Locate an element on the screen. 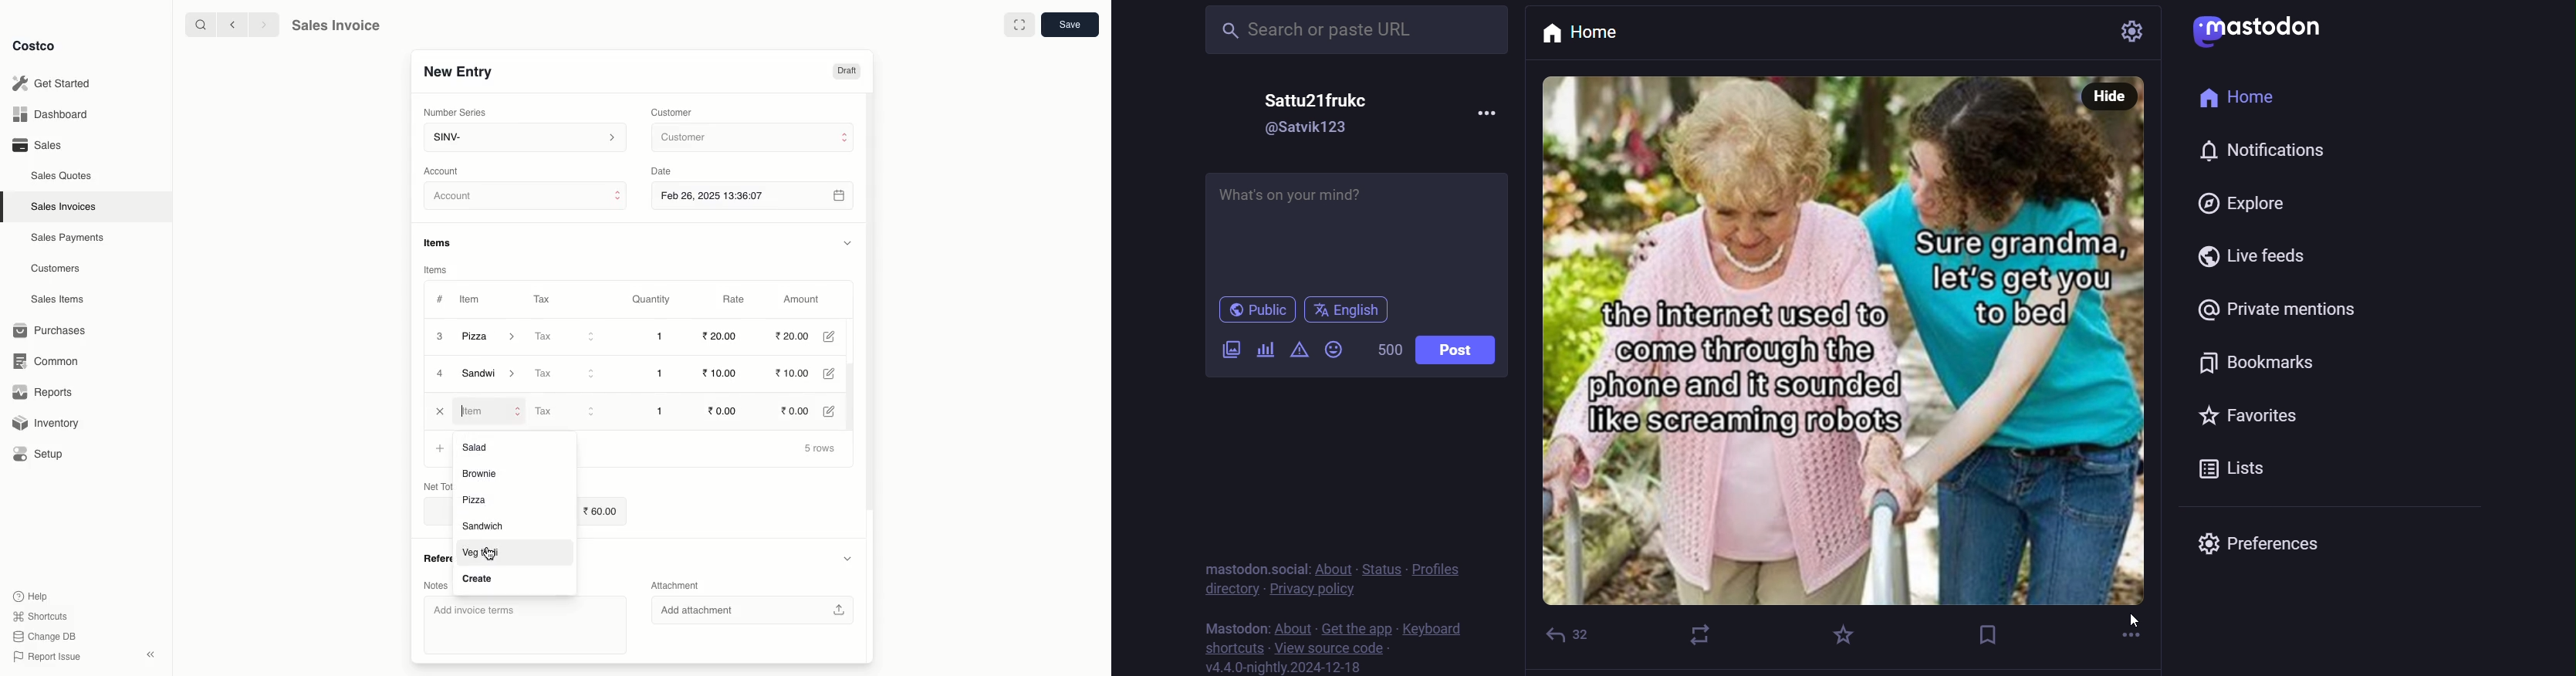  ‘Add attachment is located at coordinates (757, 611).